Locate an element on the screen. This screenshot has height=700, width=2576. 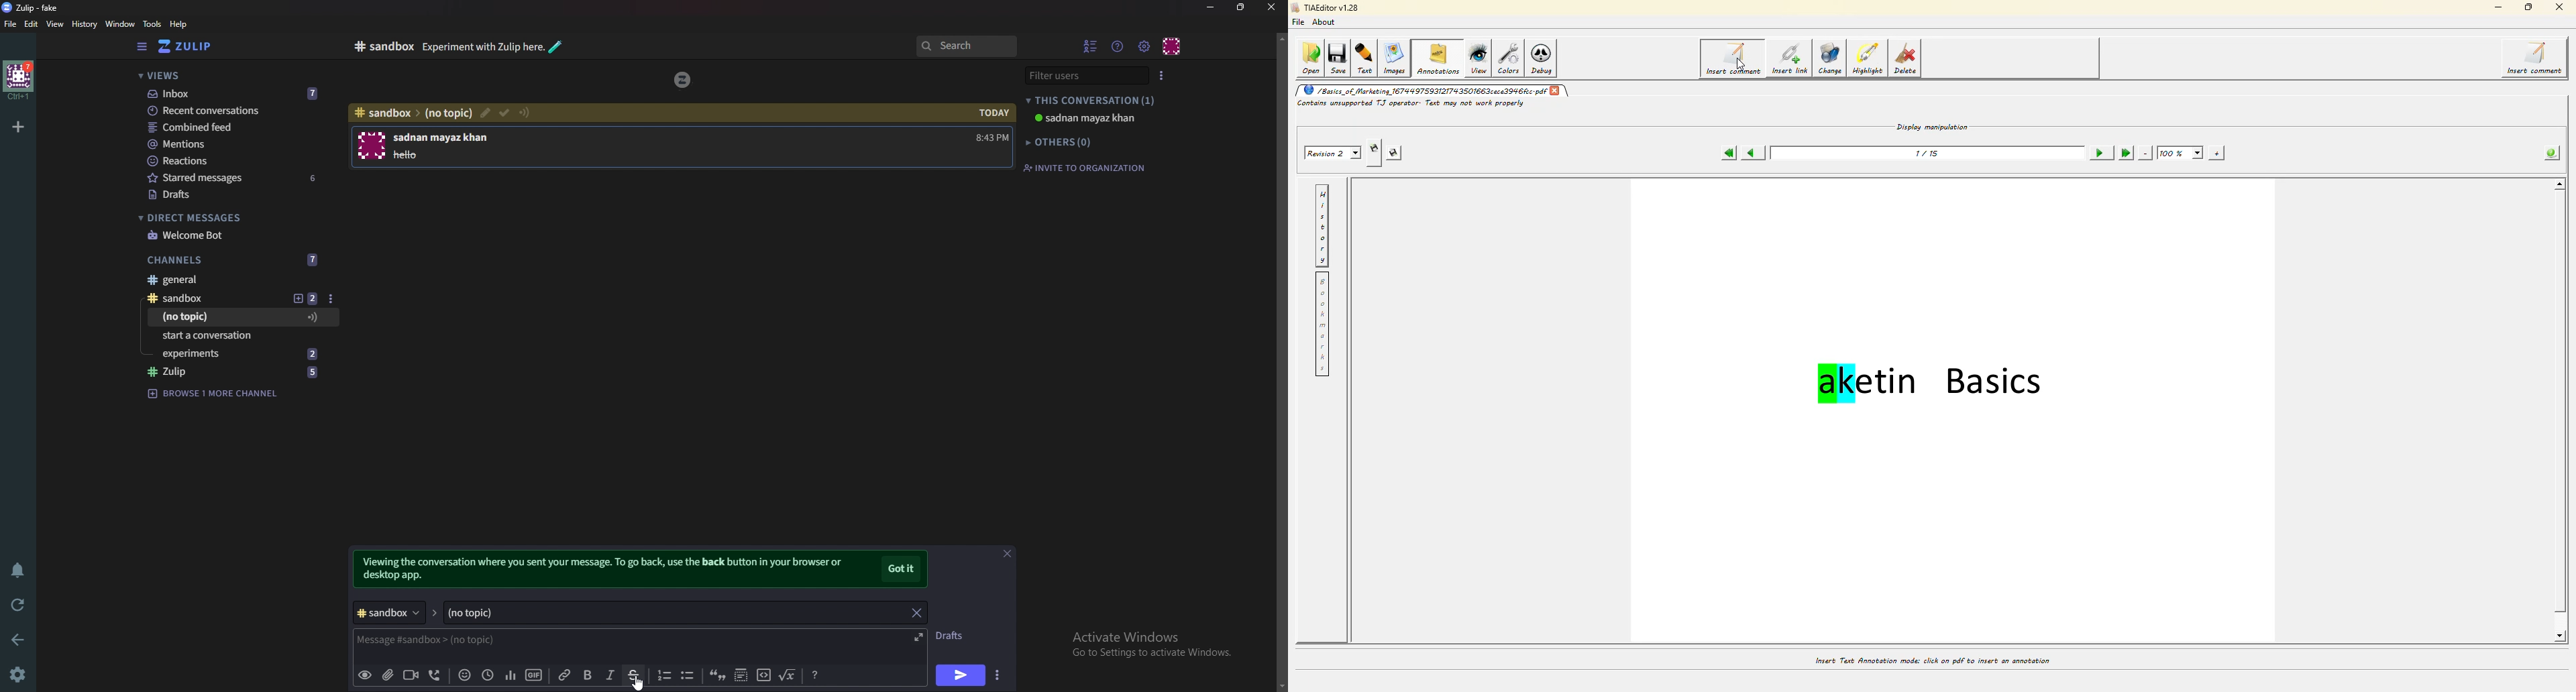
Math is located at coordinates (790, 676).